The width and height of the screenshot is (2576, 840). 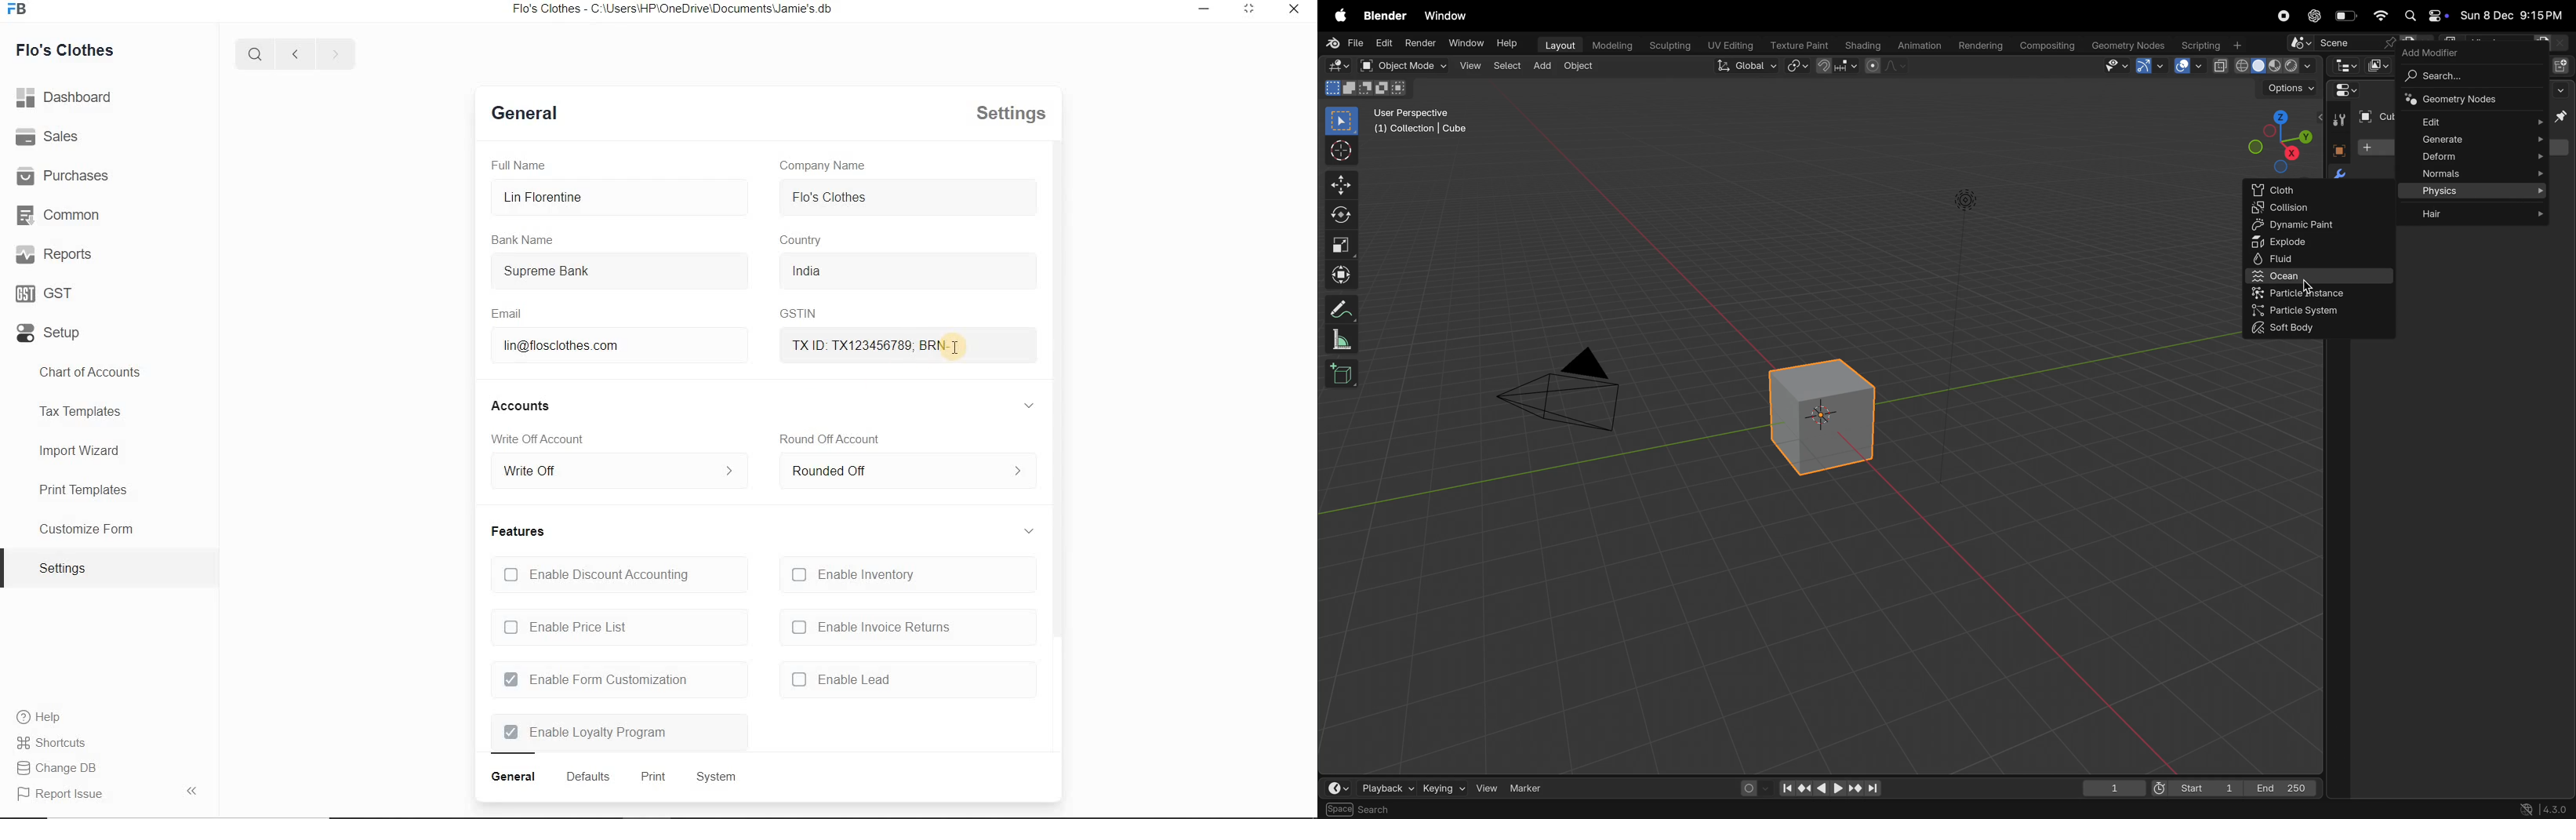 I want to click on Report Issue, so click(x=64, y=770).